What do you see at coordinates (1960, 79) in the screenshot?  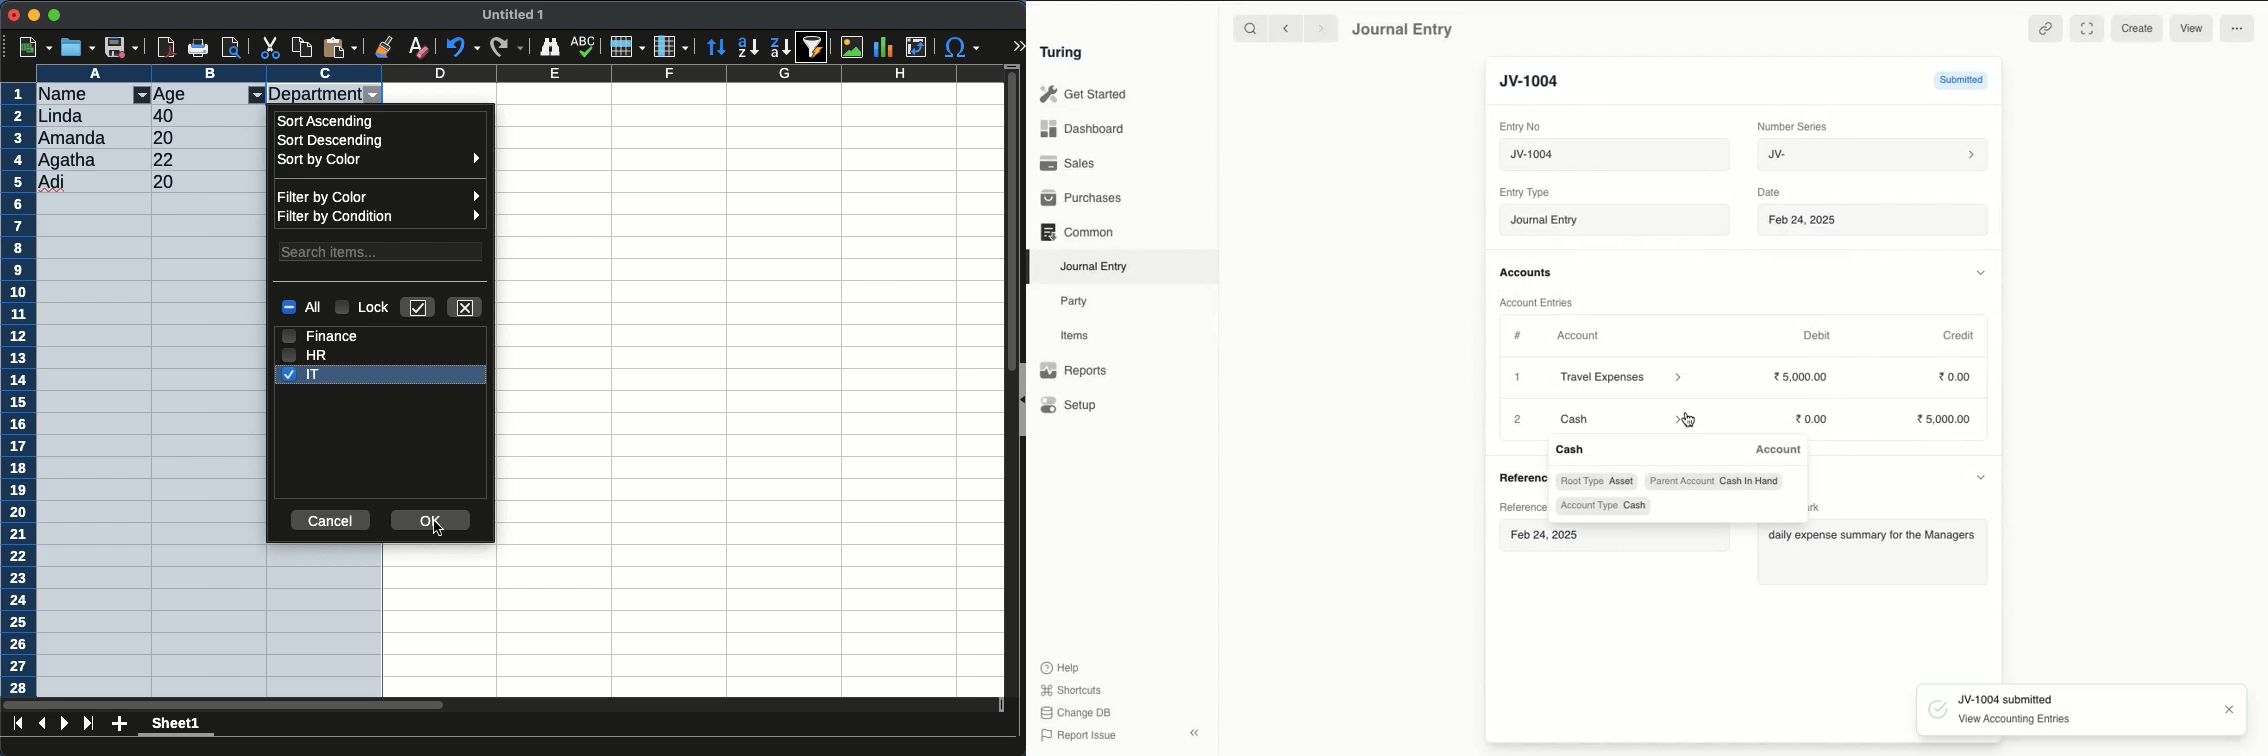 I see `Submitted` at bounding box center [1960, 79].